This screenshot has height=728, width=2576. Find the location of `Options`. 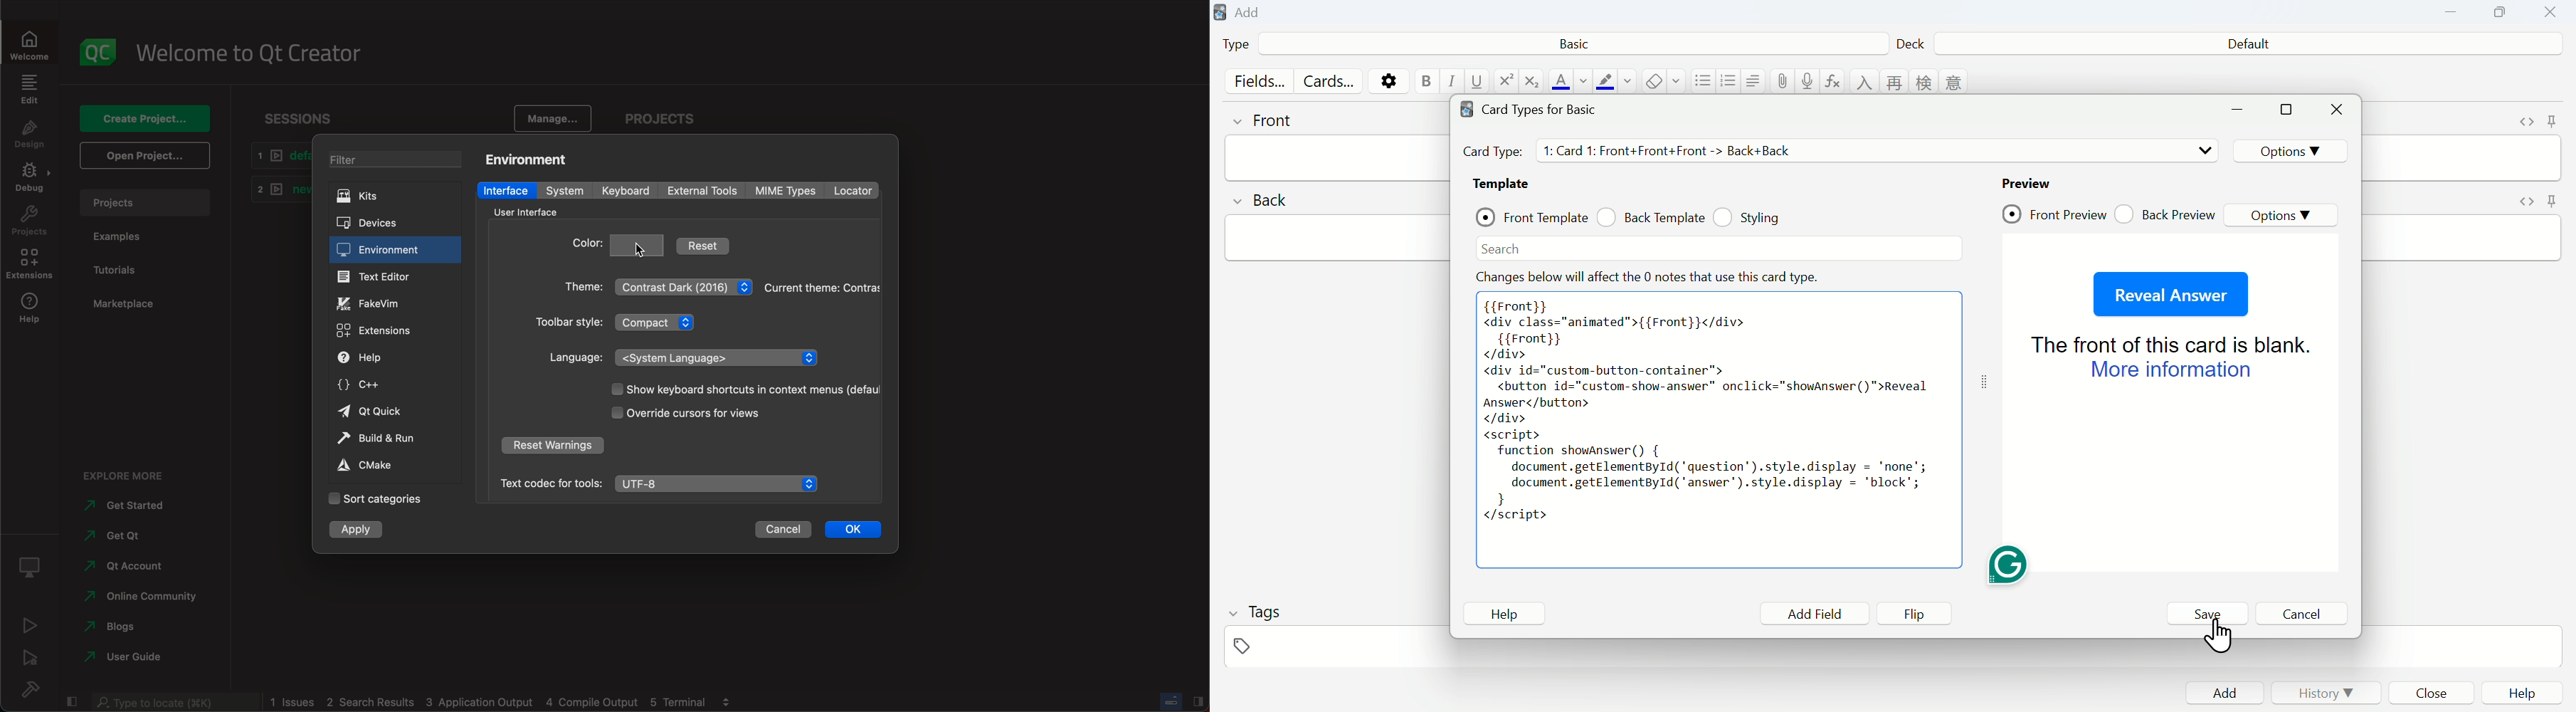

Options is located at coordinates (2292, 151).